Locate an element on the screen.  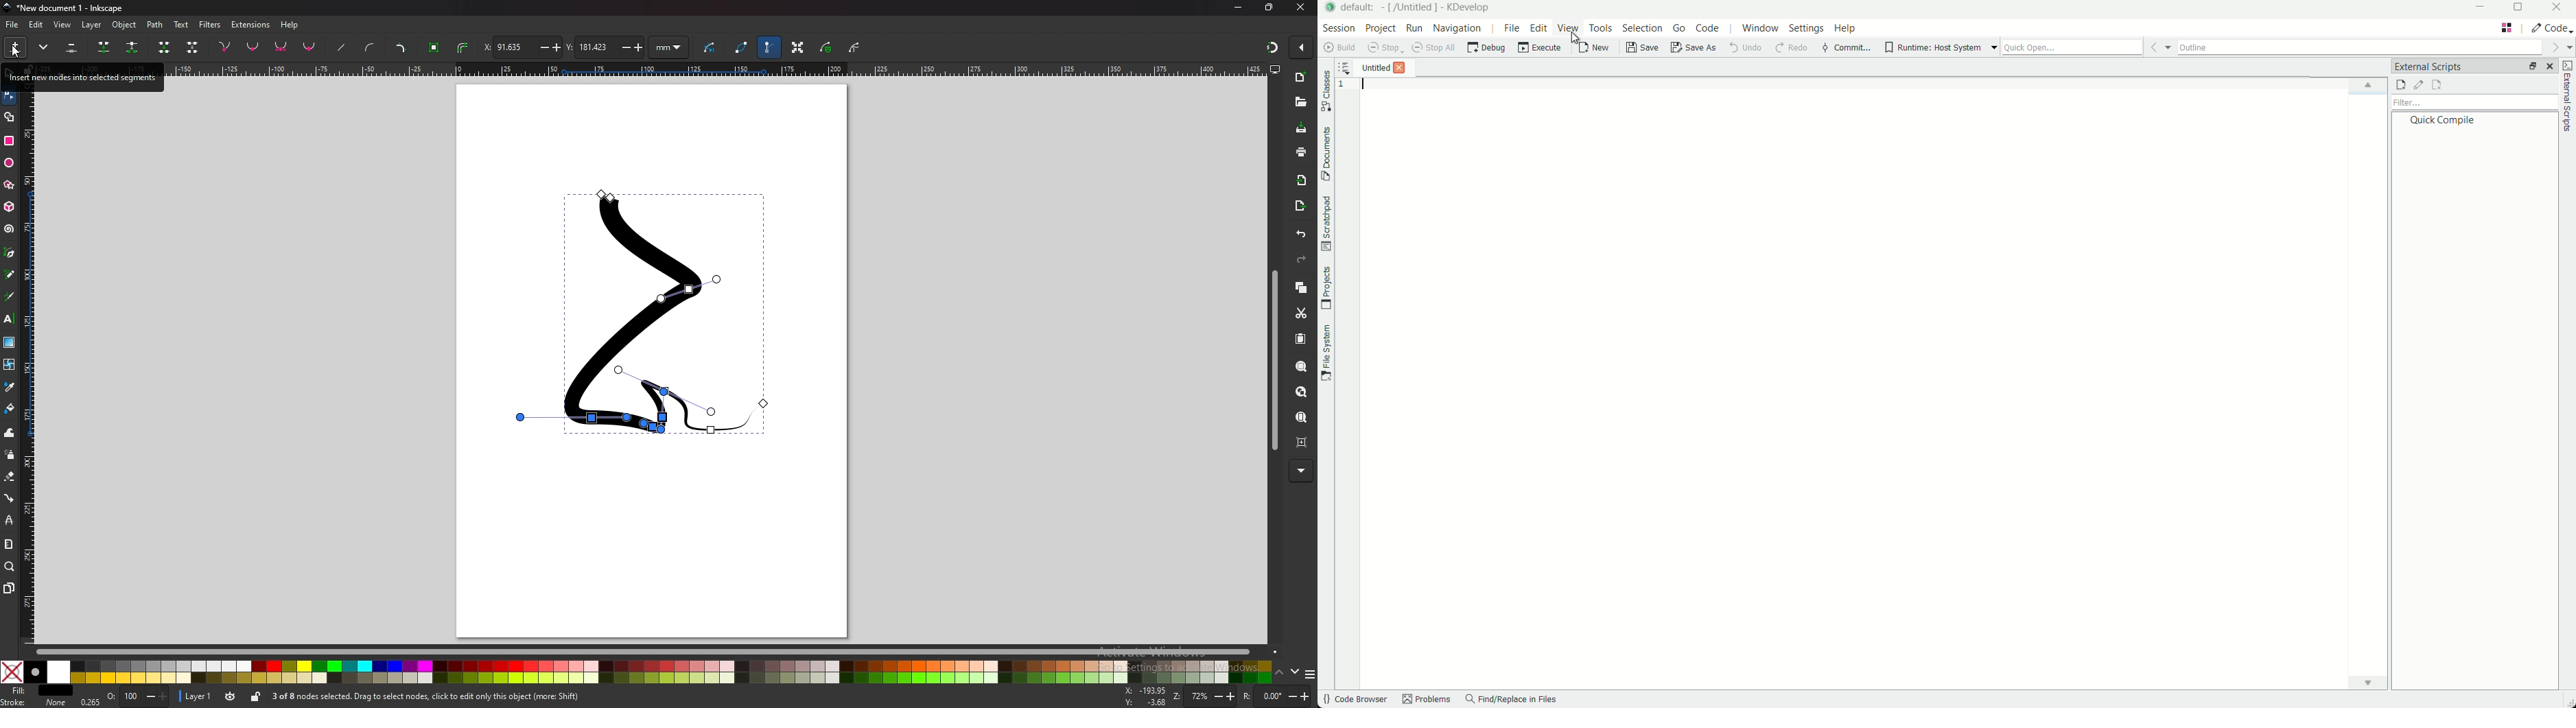
straighten lines is located at coordinates (341, 47).